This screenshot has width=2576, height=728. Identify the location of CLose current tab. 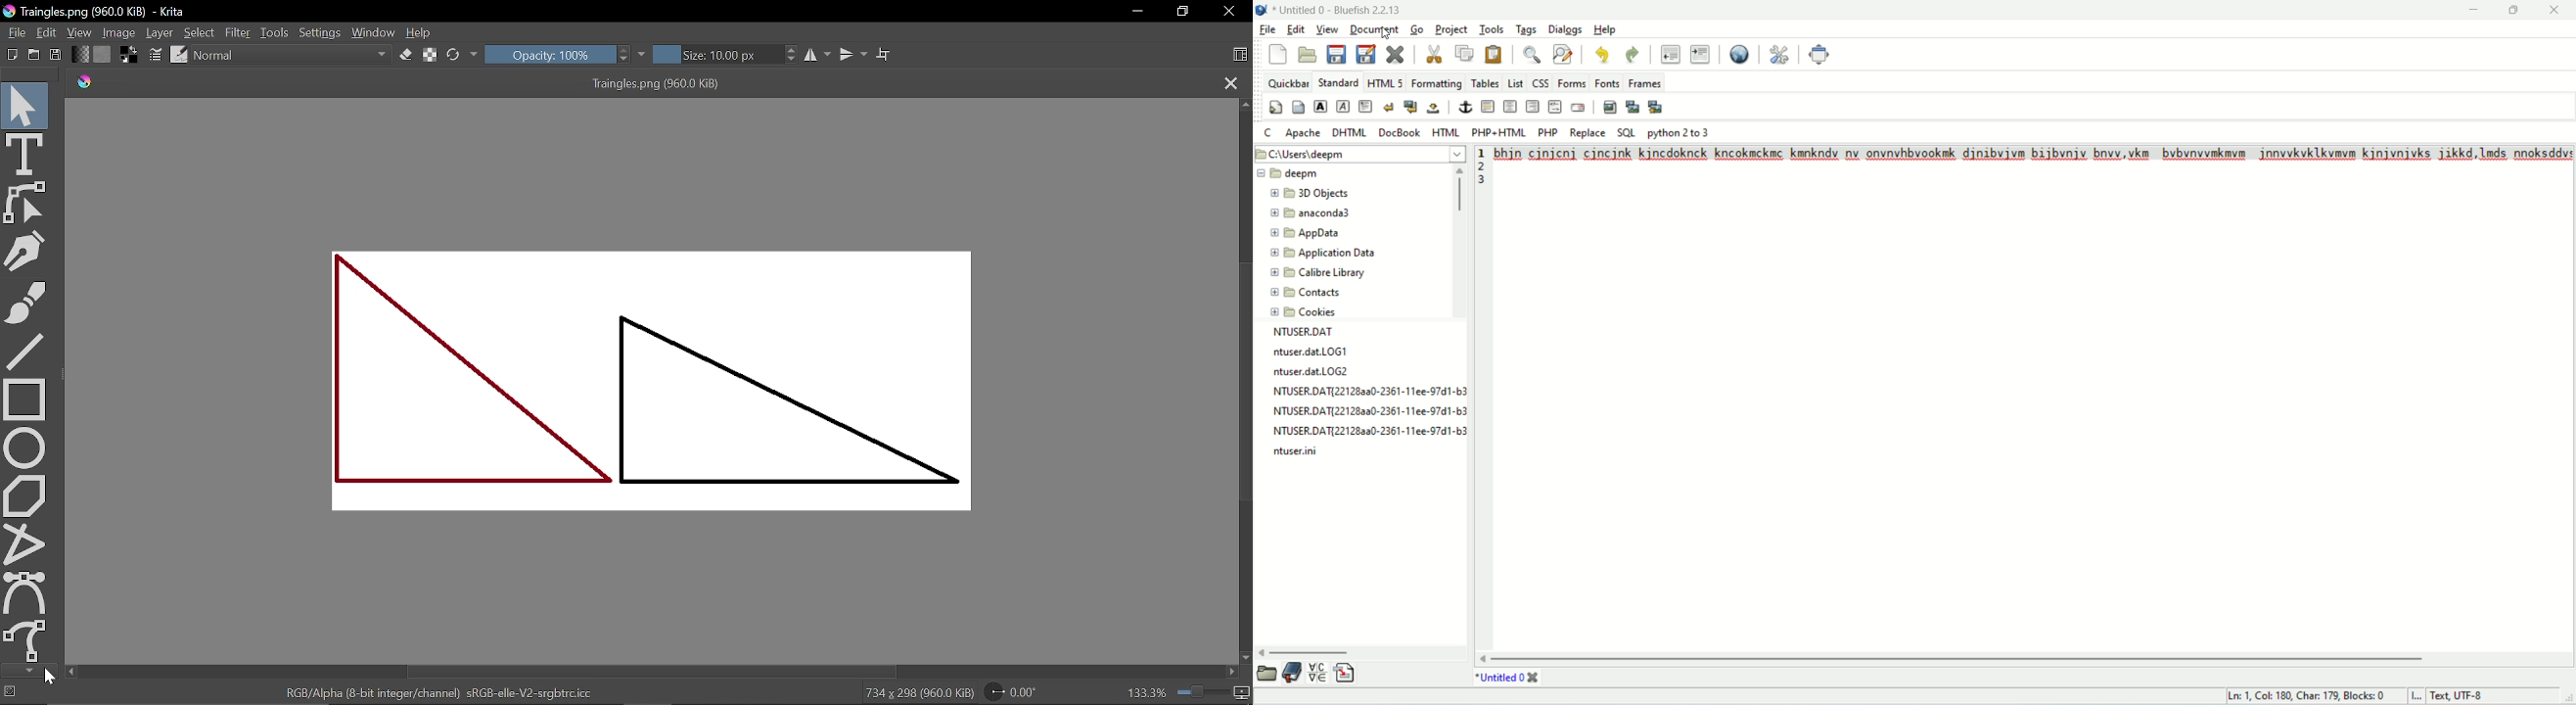
(1231, 84).